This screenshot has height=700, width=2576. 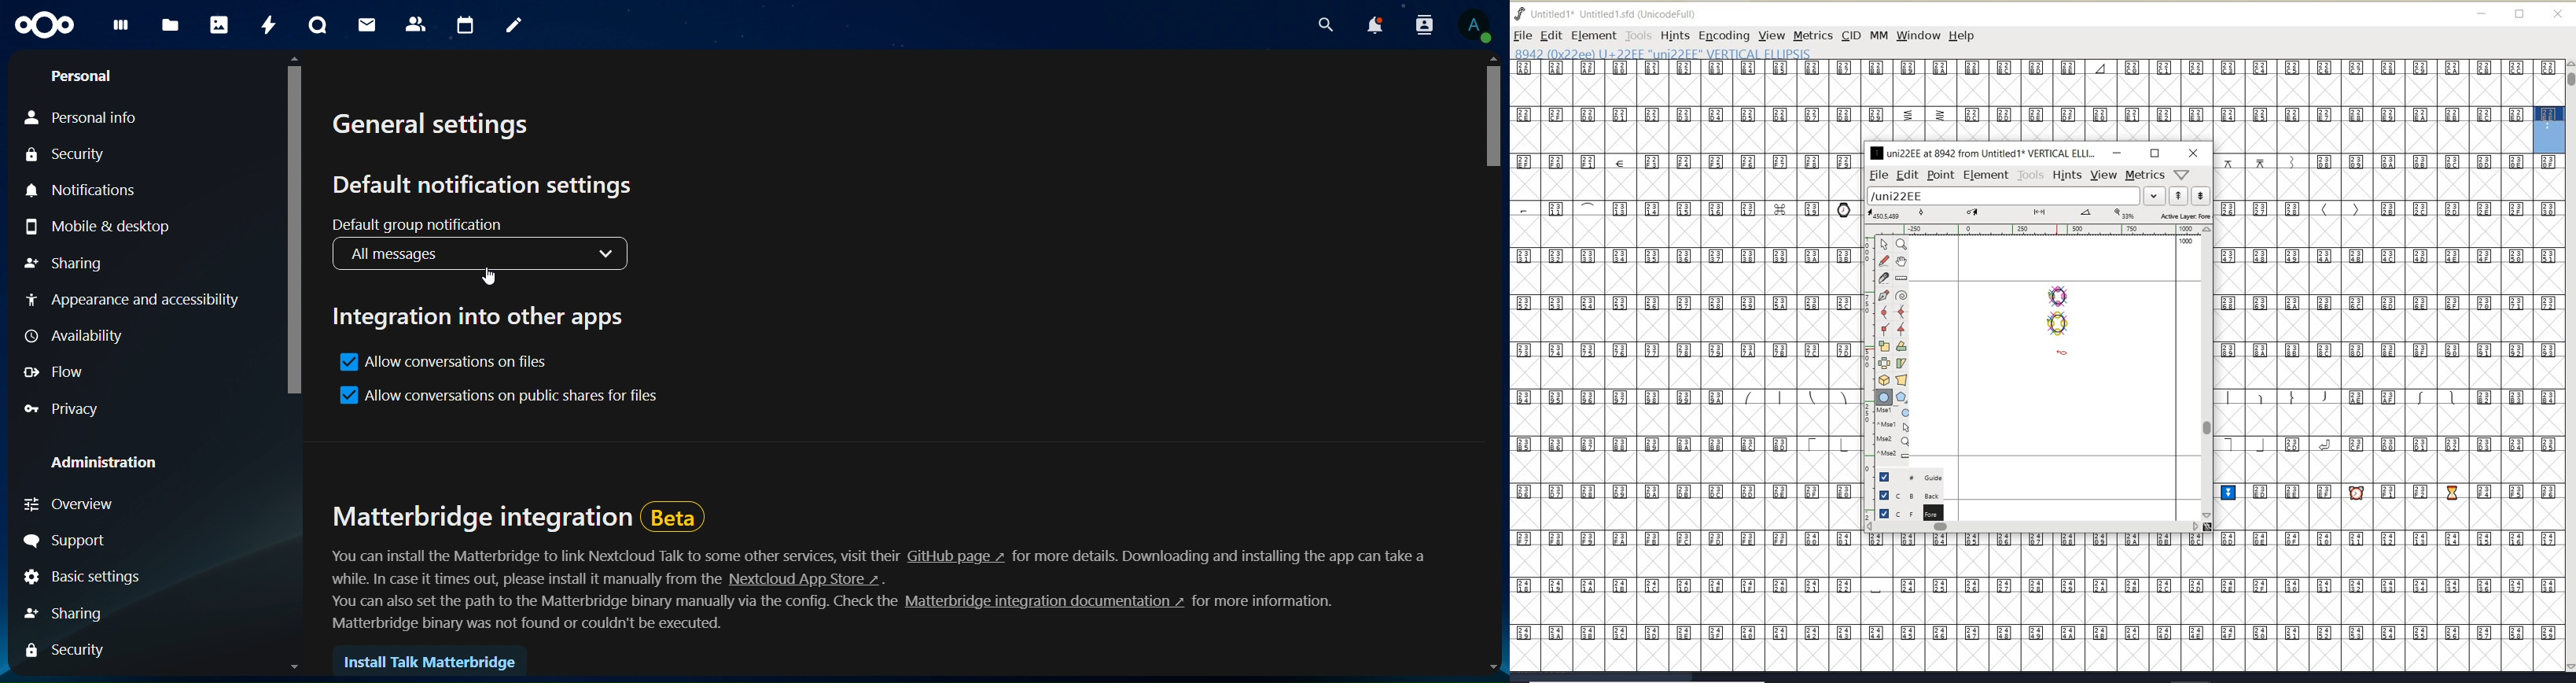 I want to click on overview, so click(x=90, y=507).